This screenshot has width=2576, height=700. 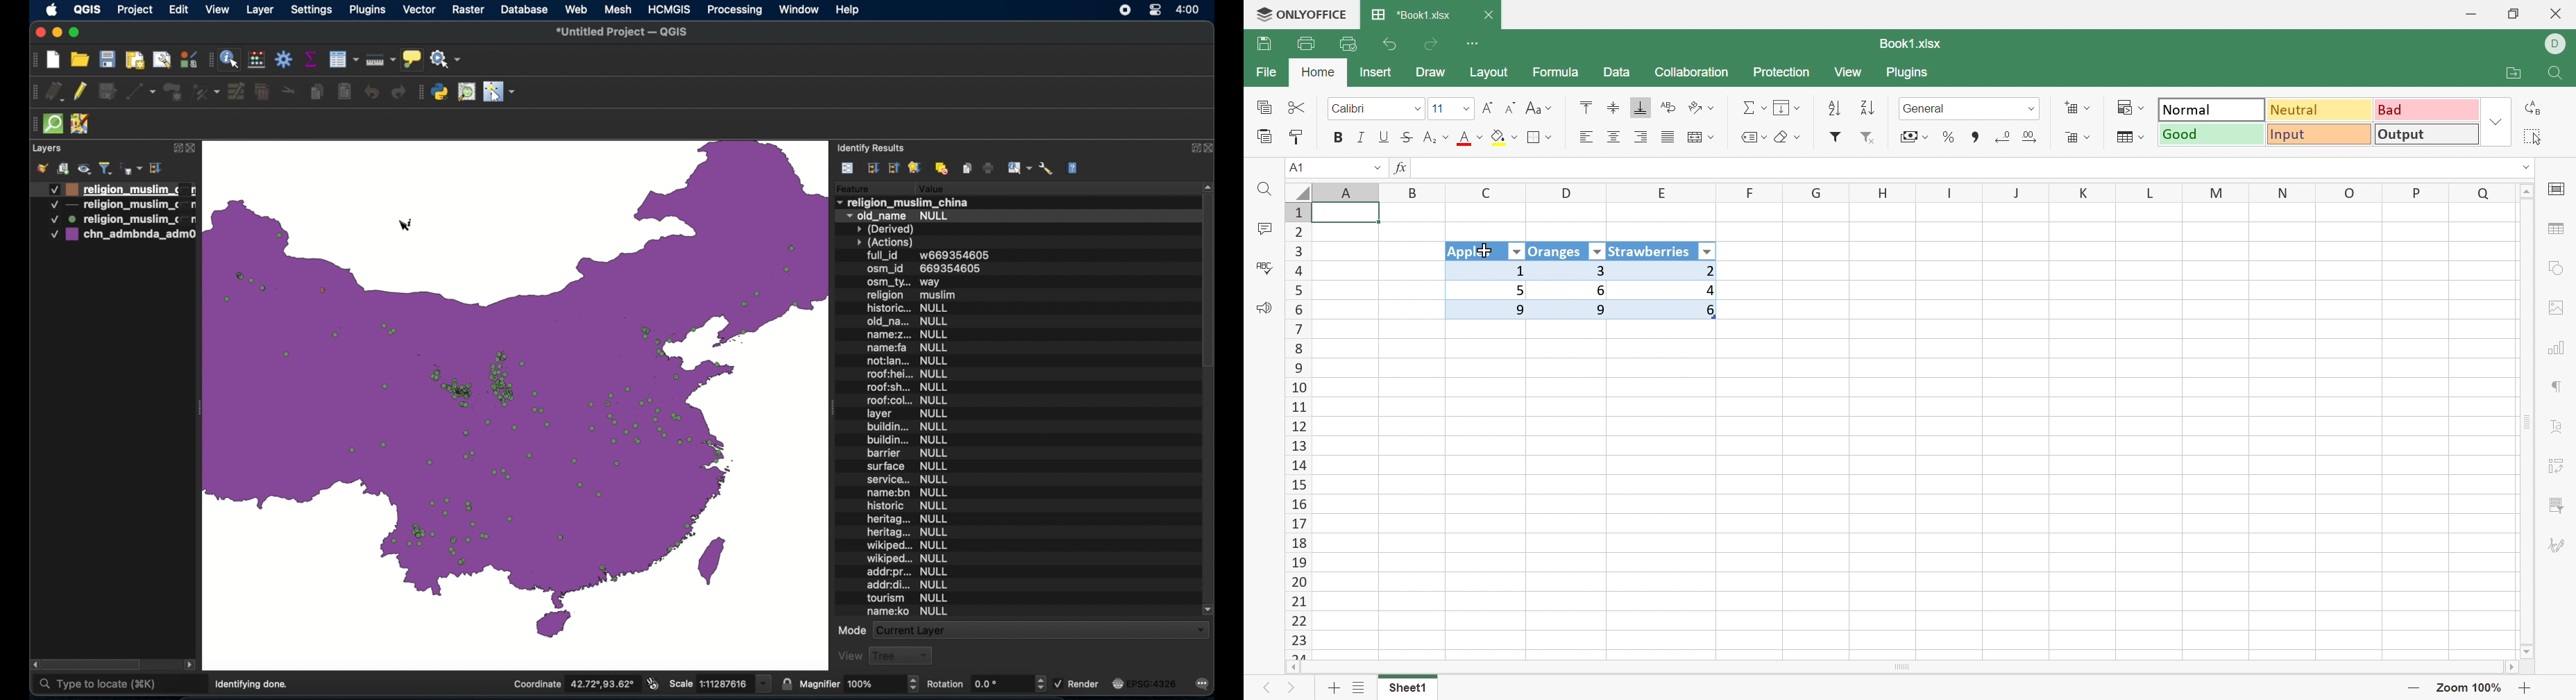 What do you see at coordinates (1266, 44) in the screenshot?
I see `Save` at bounding box center [1266, 44].